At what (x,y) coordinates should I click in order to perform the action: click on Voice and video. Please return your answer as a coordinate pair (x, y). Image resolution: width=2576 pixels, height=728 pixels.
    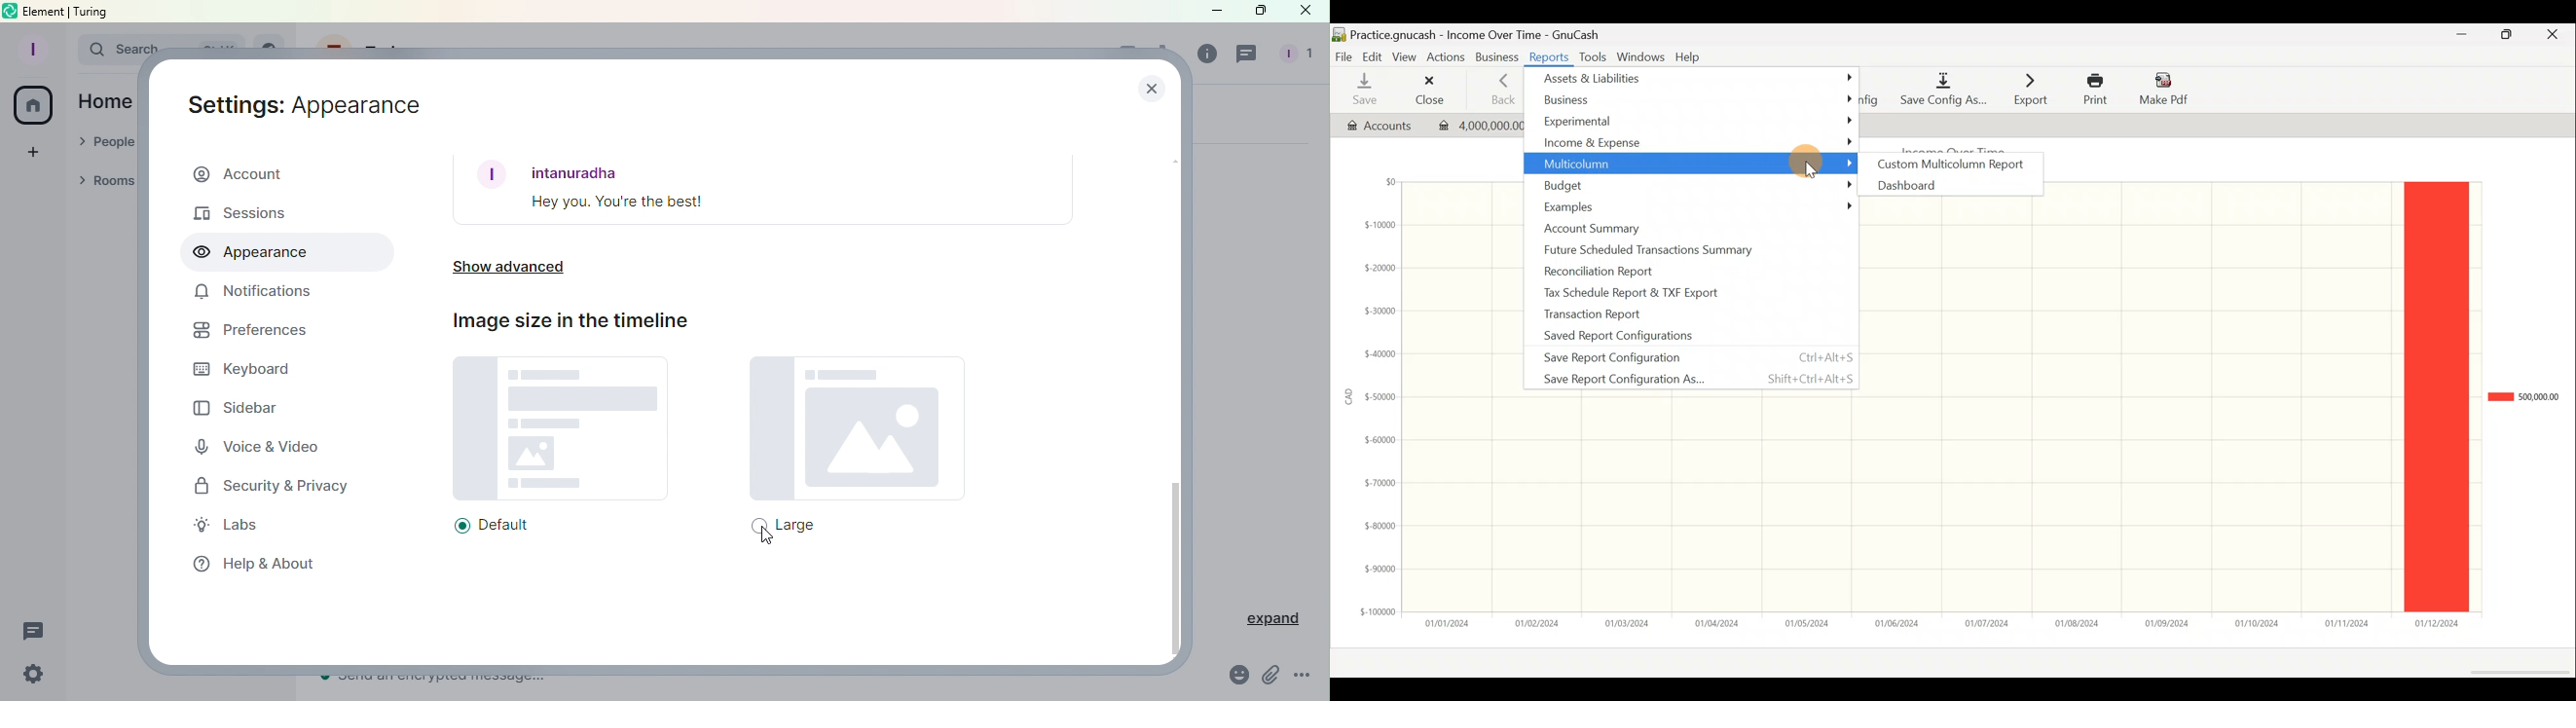
    Looking at the image, I should click on (264, 448).